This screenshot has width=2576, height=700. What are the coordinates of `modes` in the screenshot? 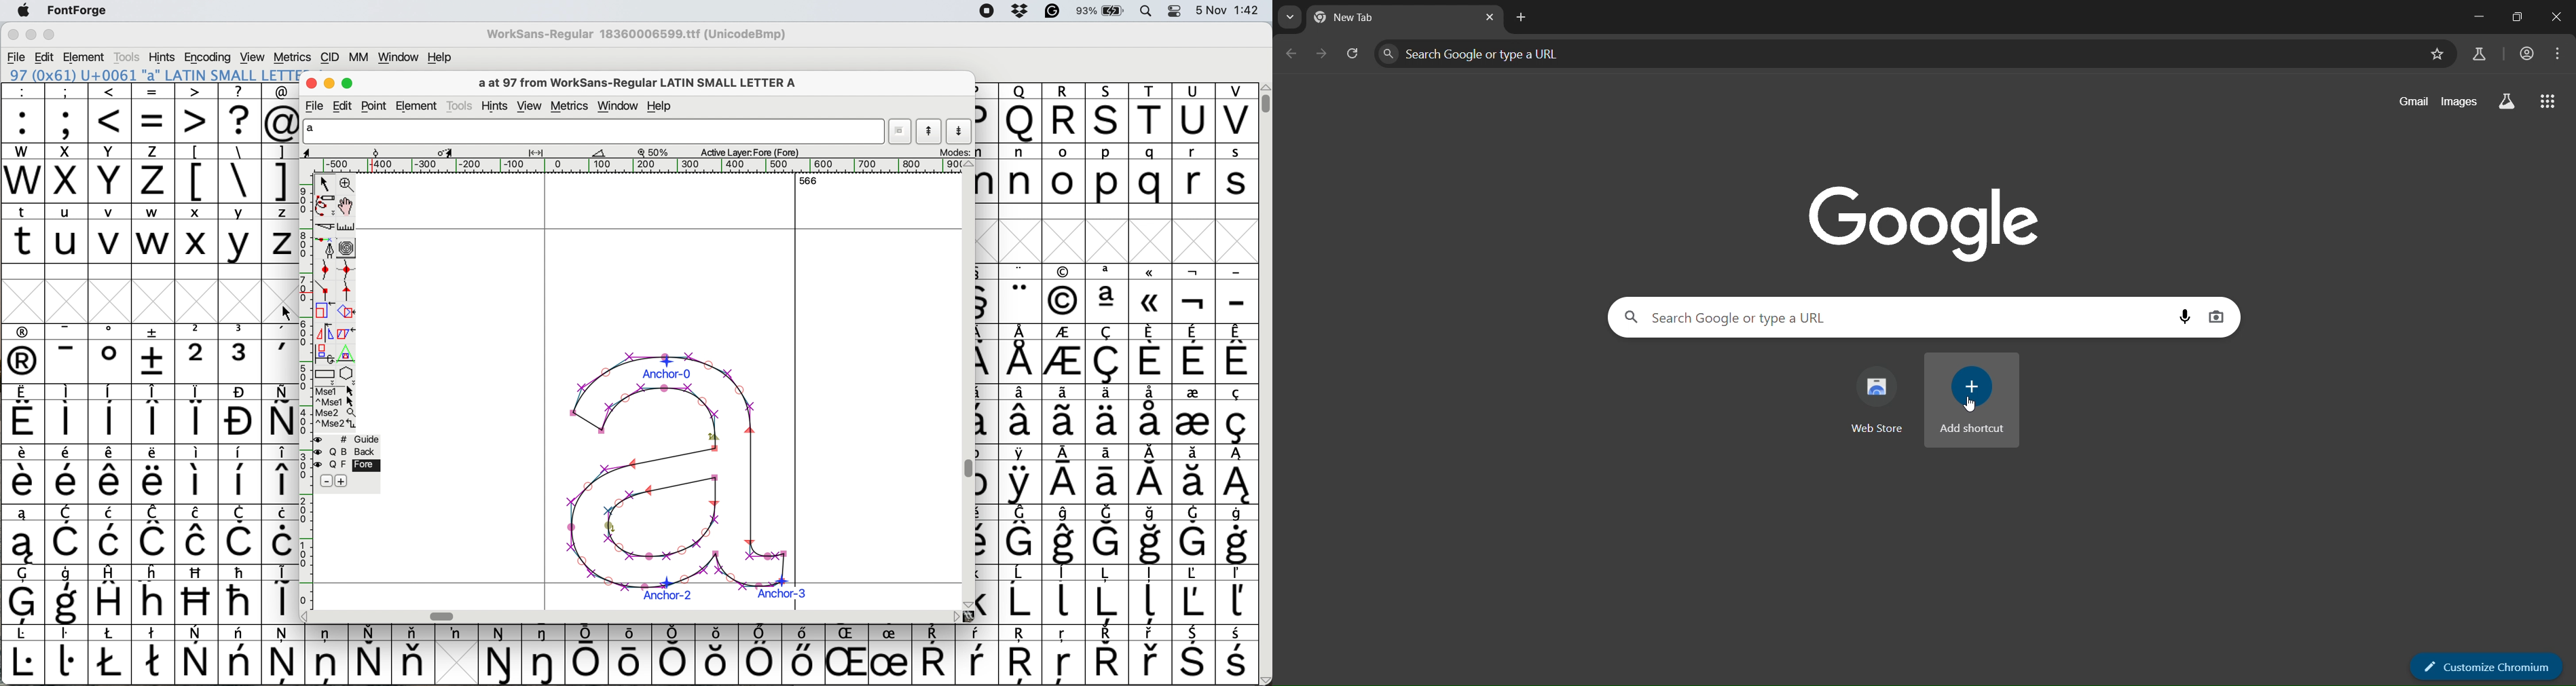 It's located at (954, 152).